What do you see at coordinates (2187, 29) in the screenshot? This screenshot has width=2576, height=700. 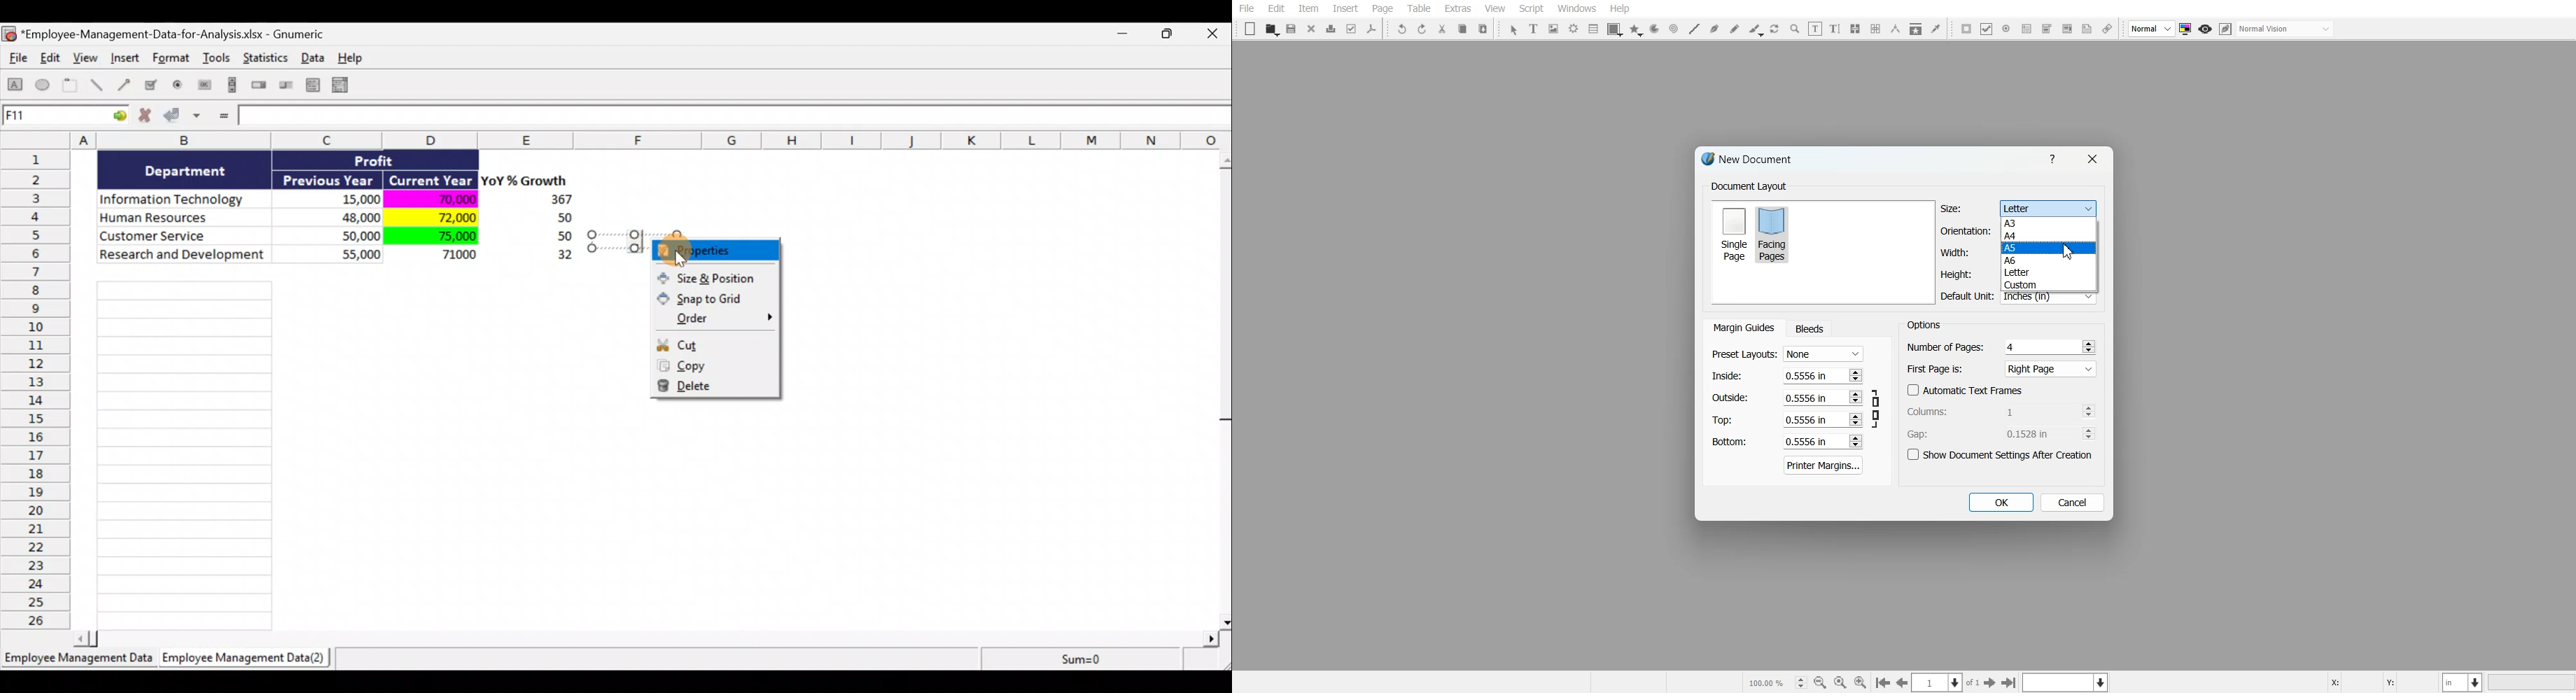 I see `Toggle color ` at bounding box center [2187, 29].